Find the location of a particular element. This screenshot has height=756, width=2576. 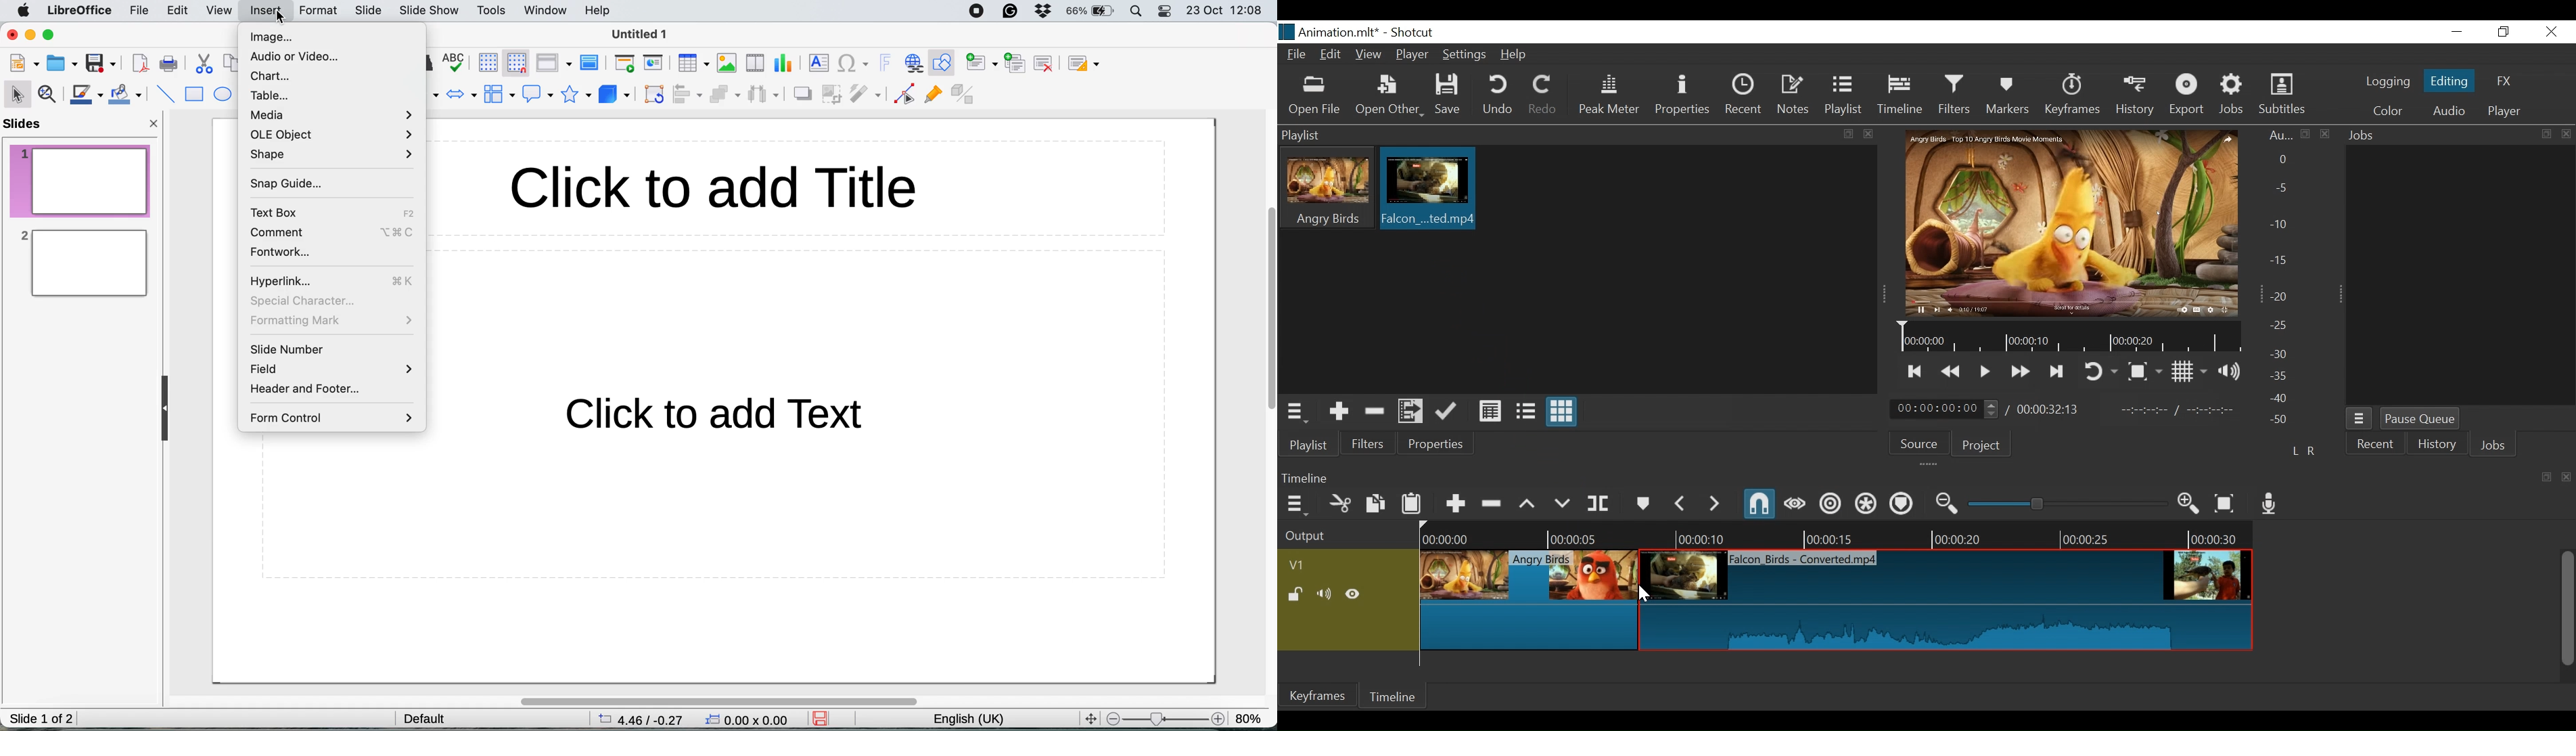

Toggle play or pause is located at coordinates (1985, 372).